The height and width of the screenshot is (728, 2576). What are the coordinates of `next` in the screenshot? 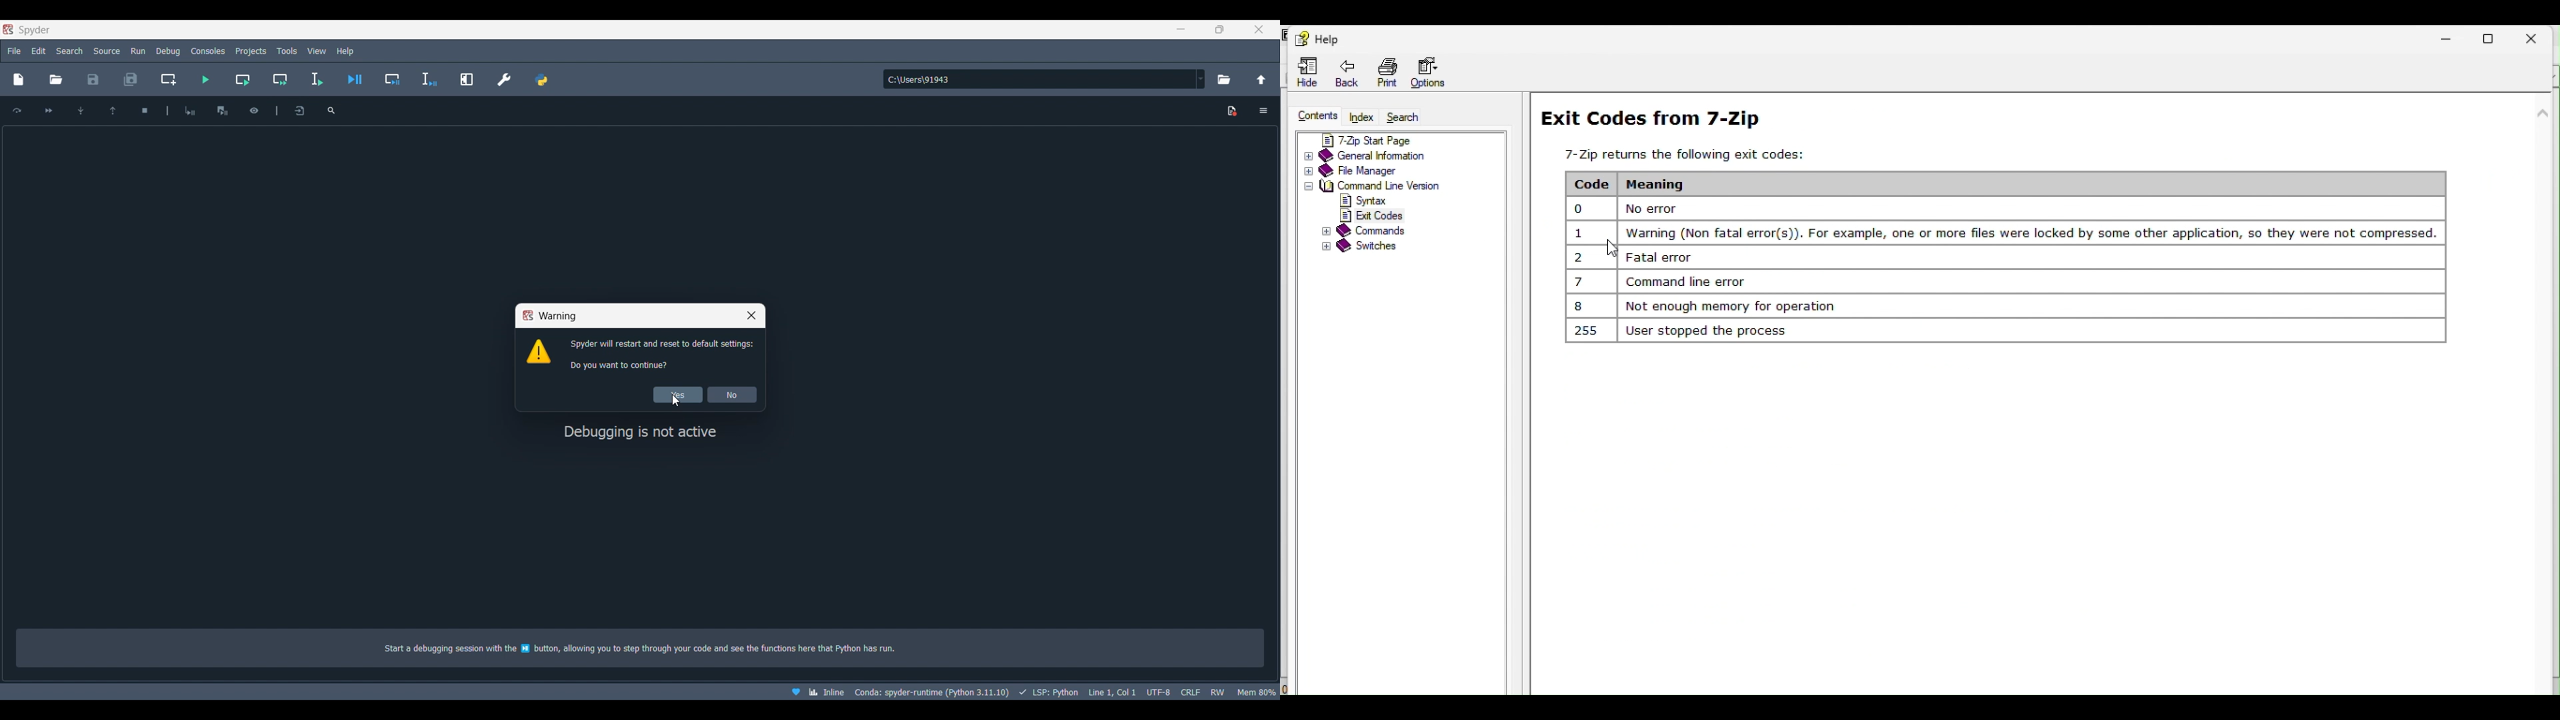 It's located at (191, 110).